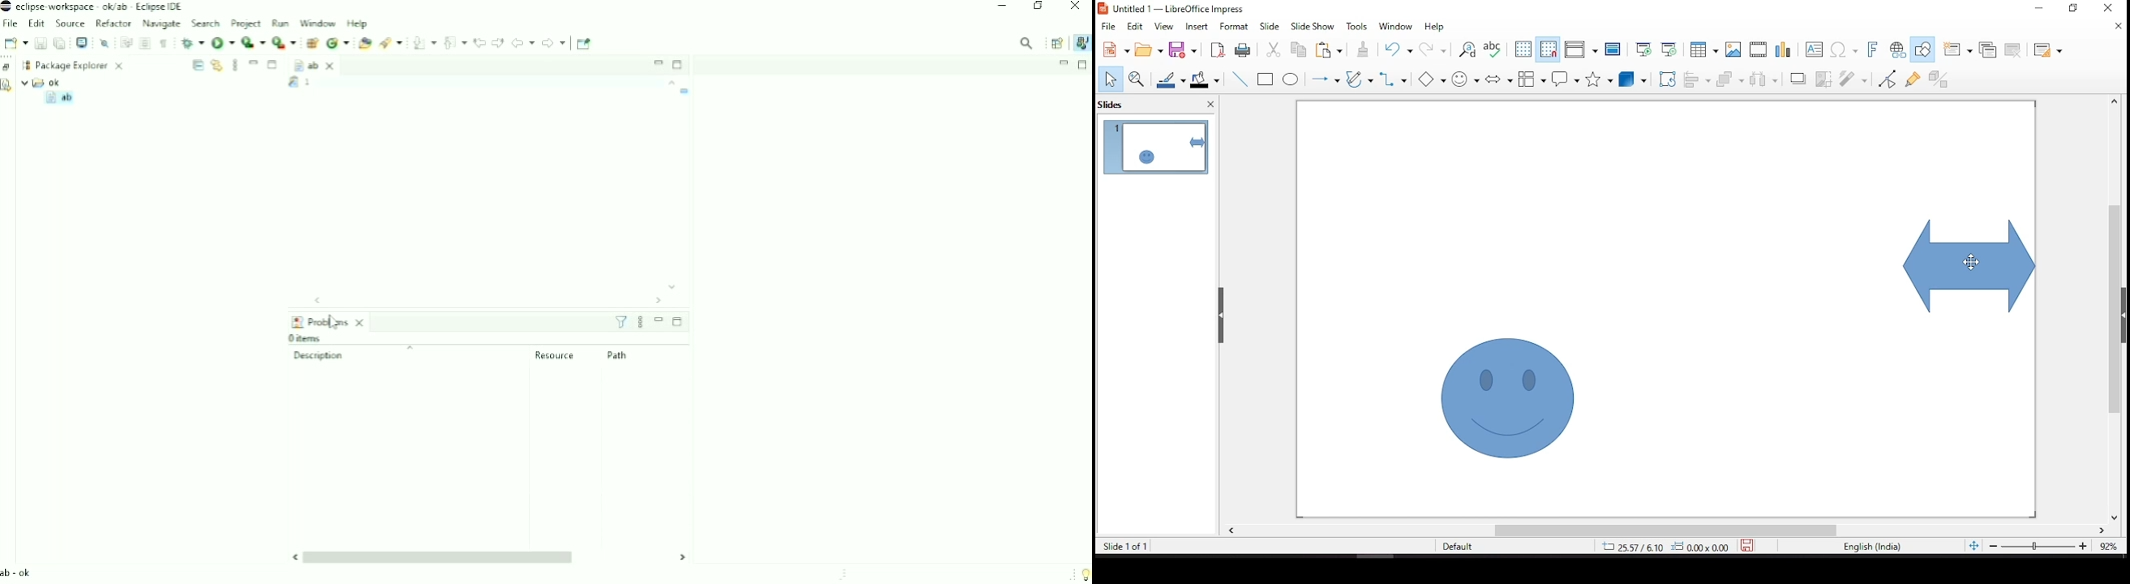  Describe the element at coordinates (1362, 53) in the screenshot. I see `clone formatting` at that location.